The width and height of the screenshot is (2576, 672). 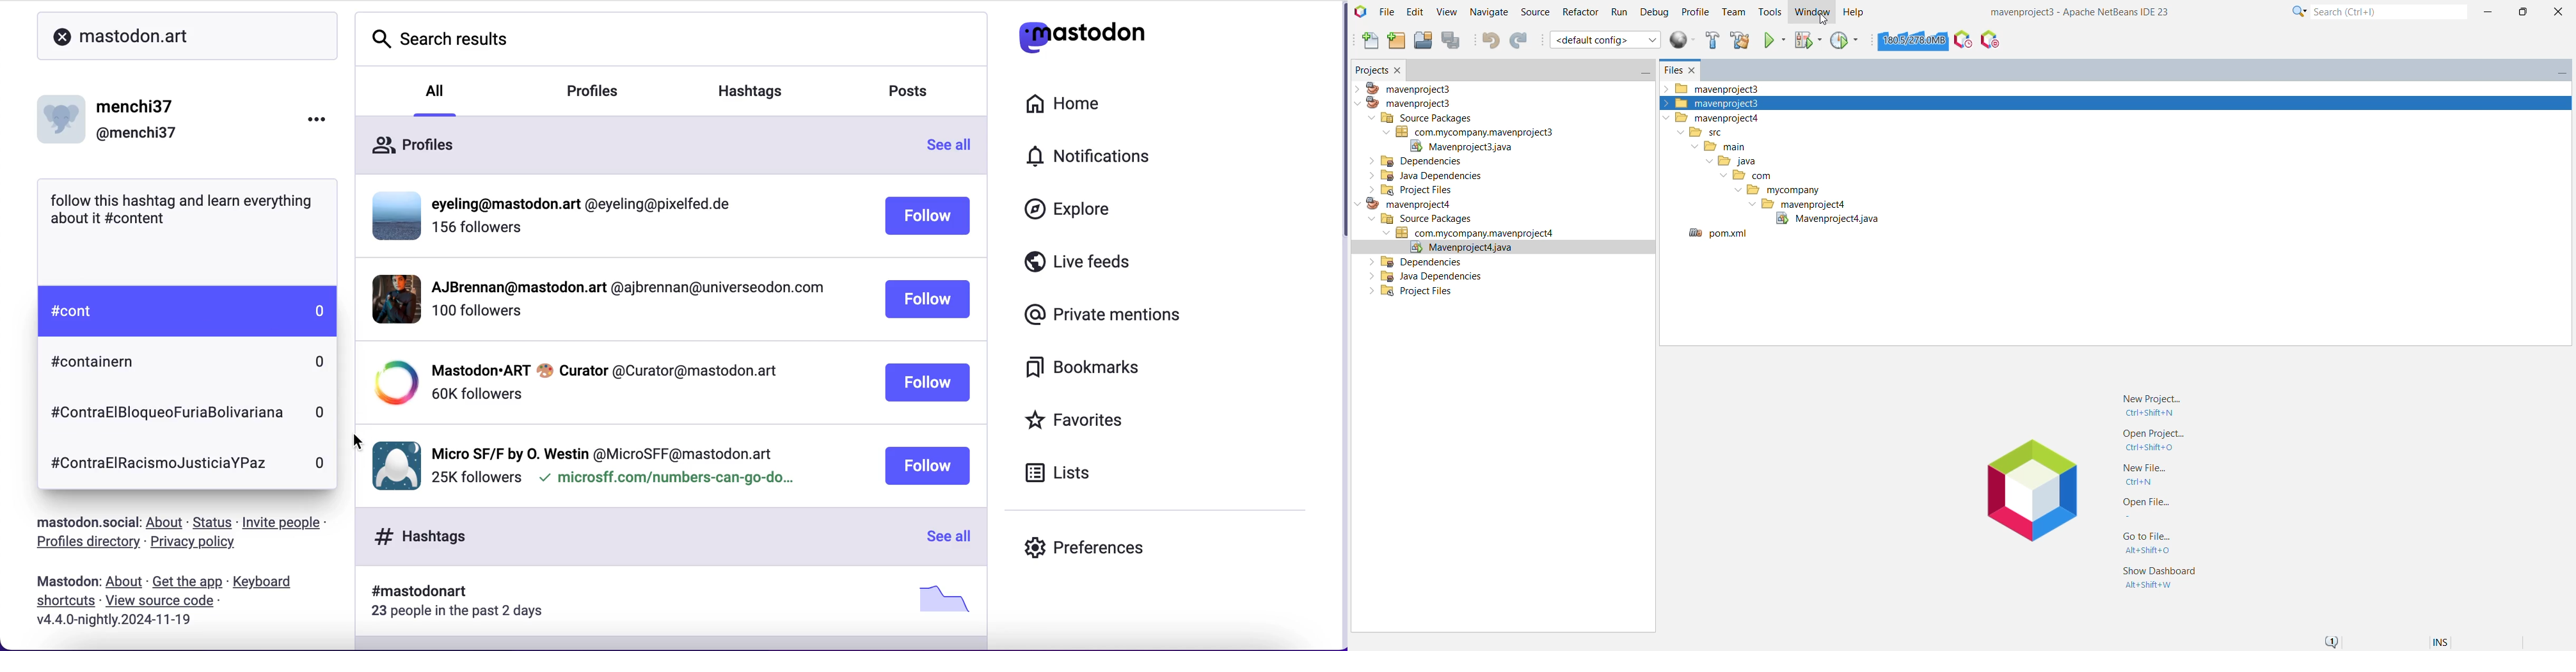 I want to click on options, so click(x=308, y=123).